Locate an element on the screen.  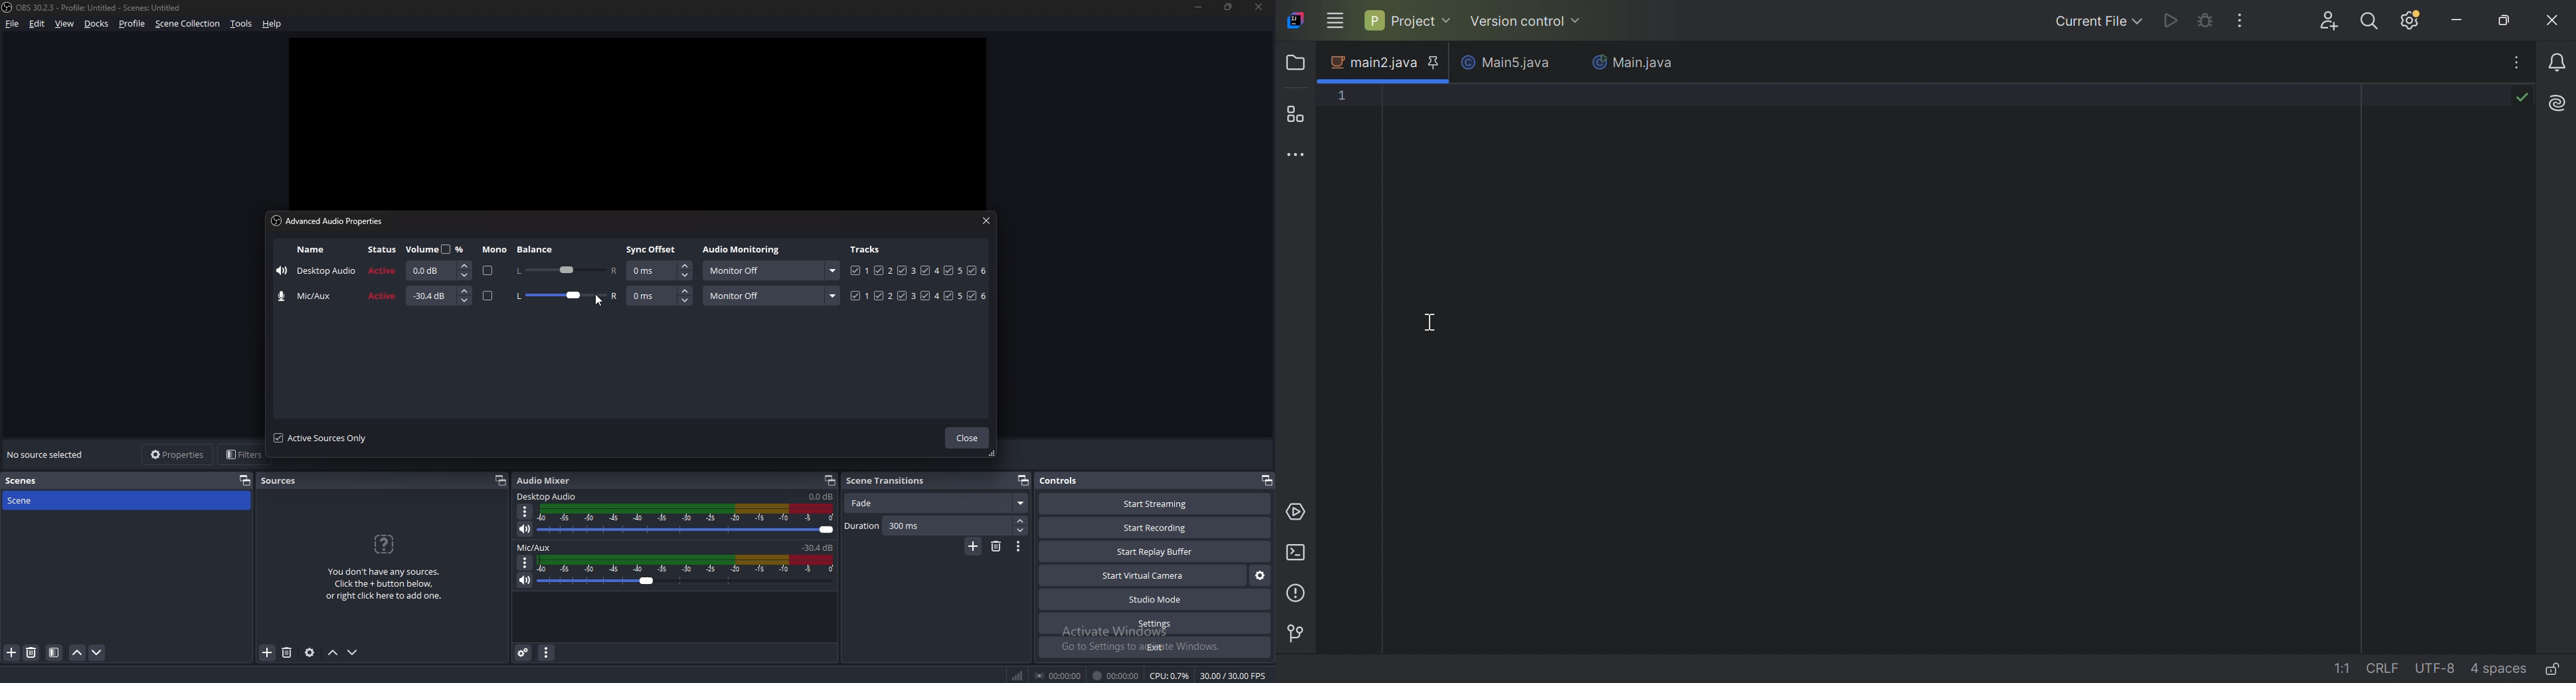
transition properties is located at coordinates (1018, 546).